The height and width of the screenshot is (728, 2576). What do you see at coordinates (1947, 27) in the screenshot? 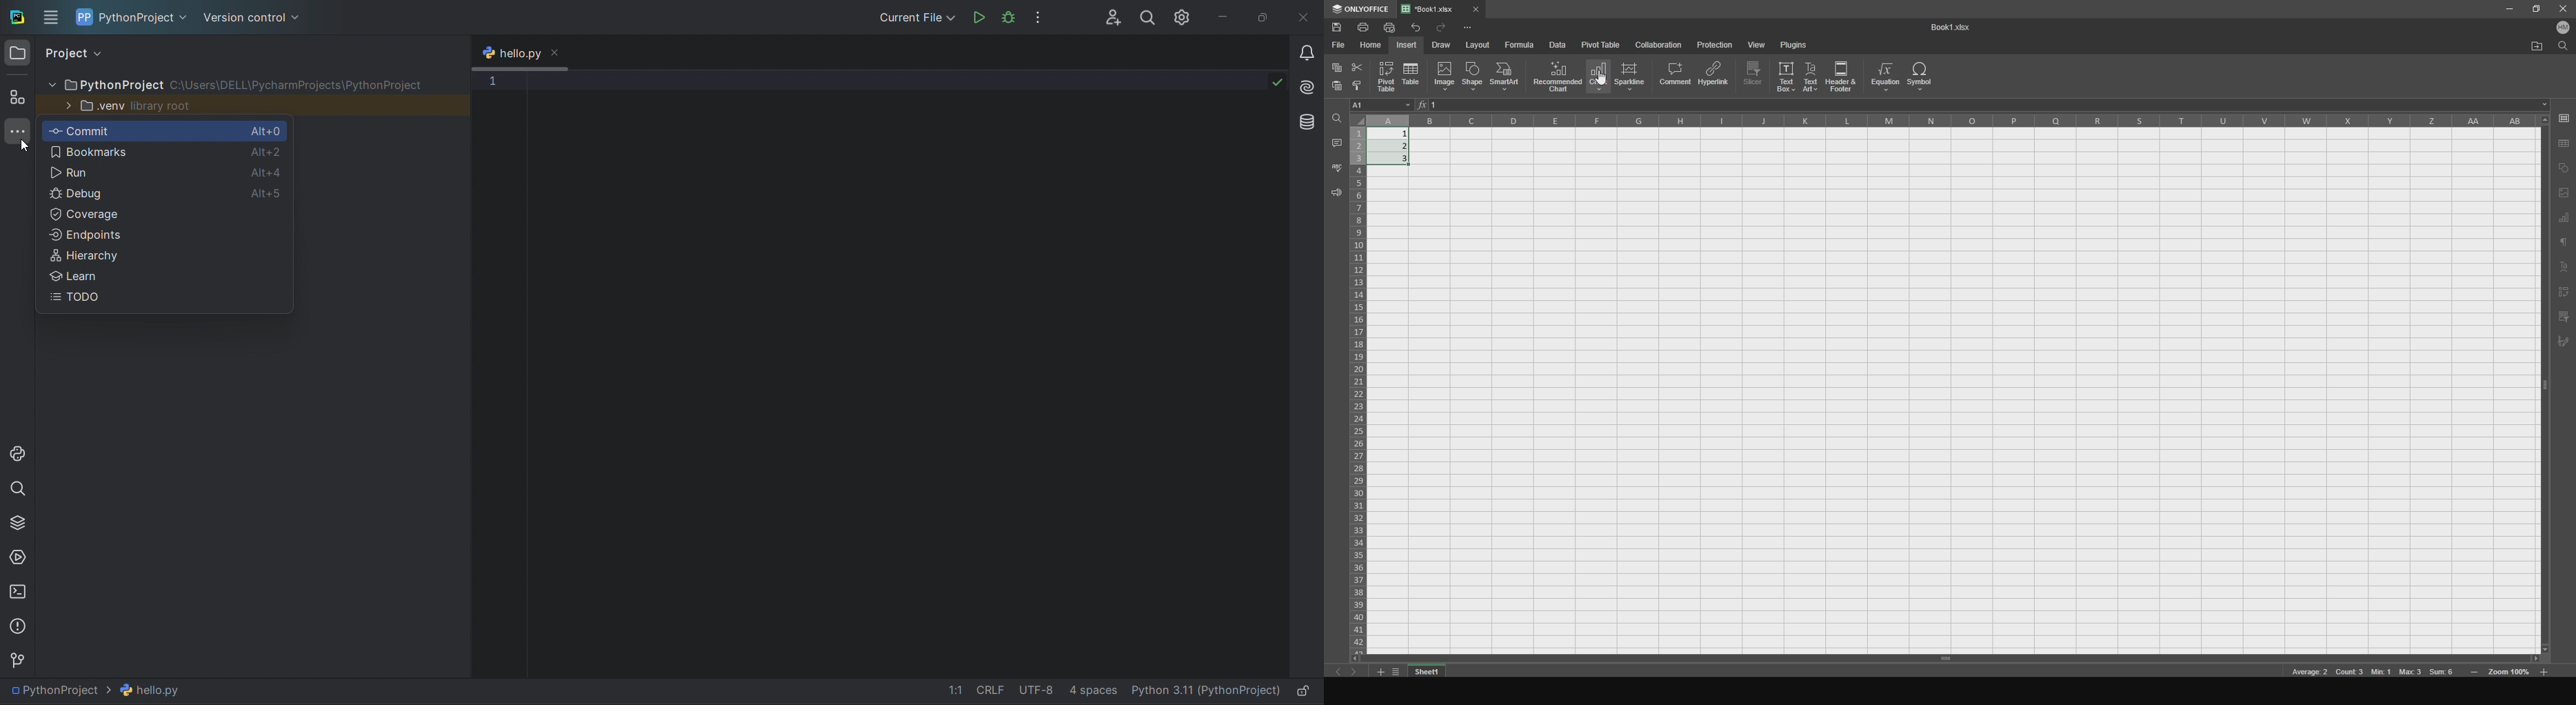
I see `title name` at bounding box center [1947, 27].